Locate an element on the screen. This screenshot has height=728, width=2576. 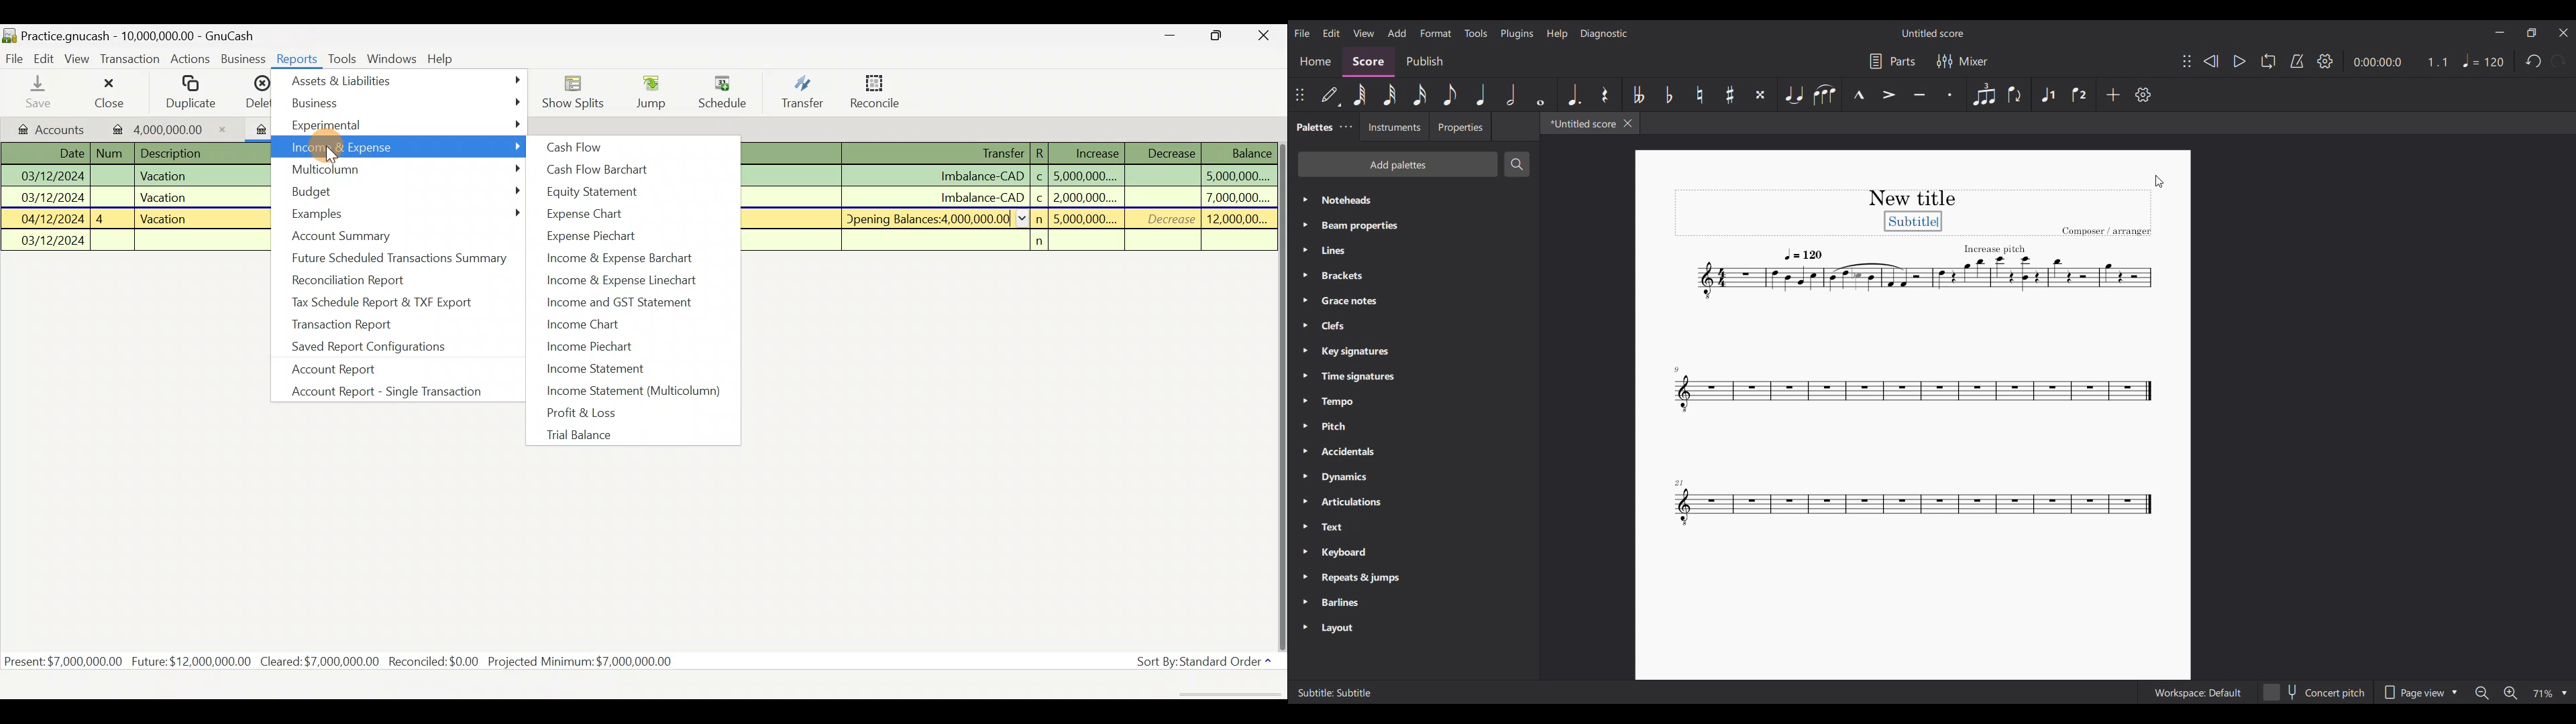
4,000,000.00 is located at coordinates (175, 128).